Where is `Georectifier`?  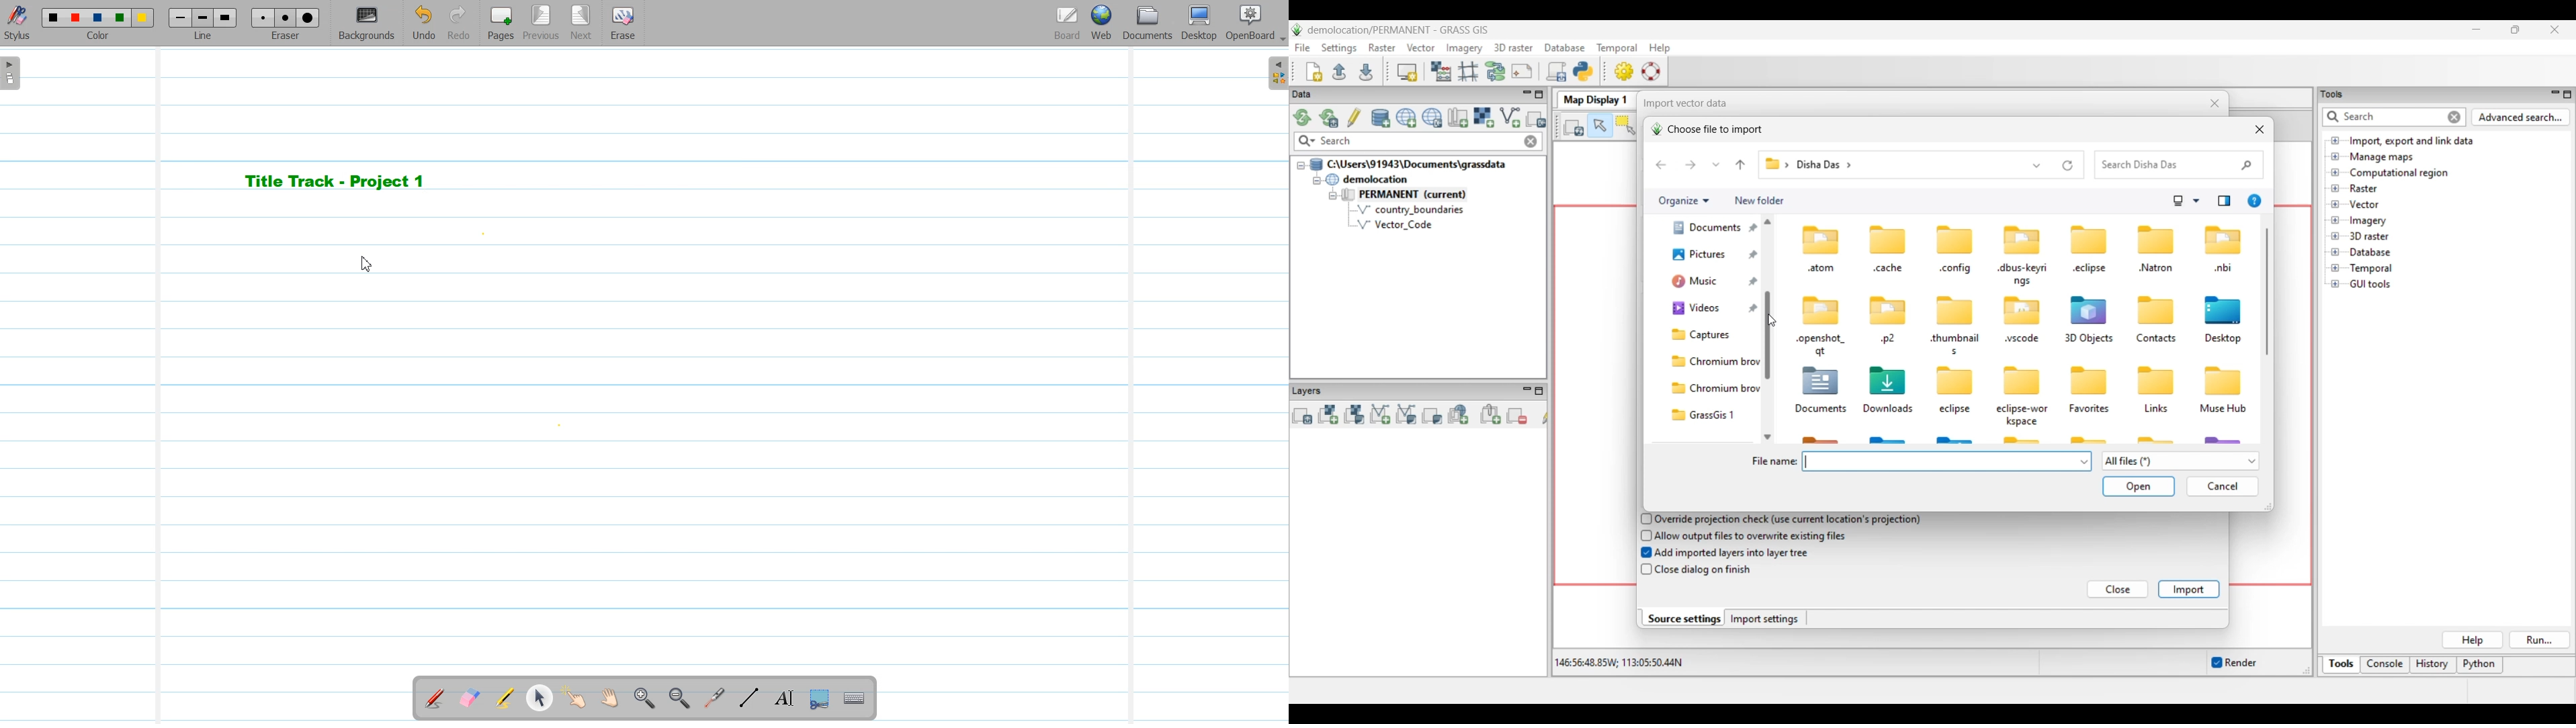
Georectifier is located at coordinates (1468, 72).